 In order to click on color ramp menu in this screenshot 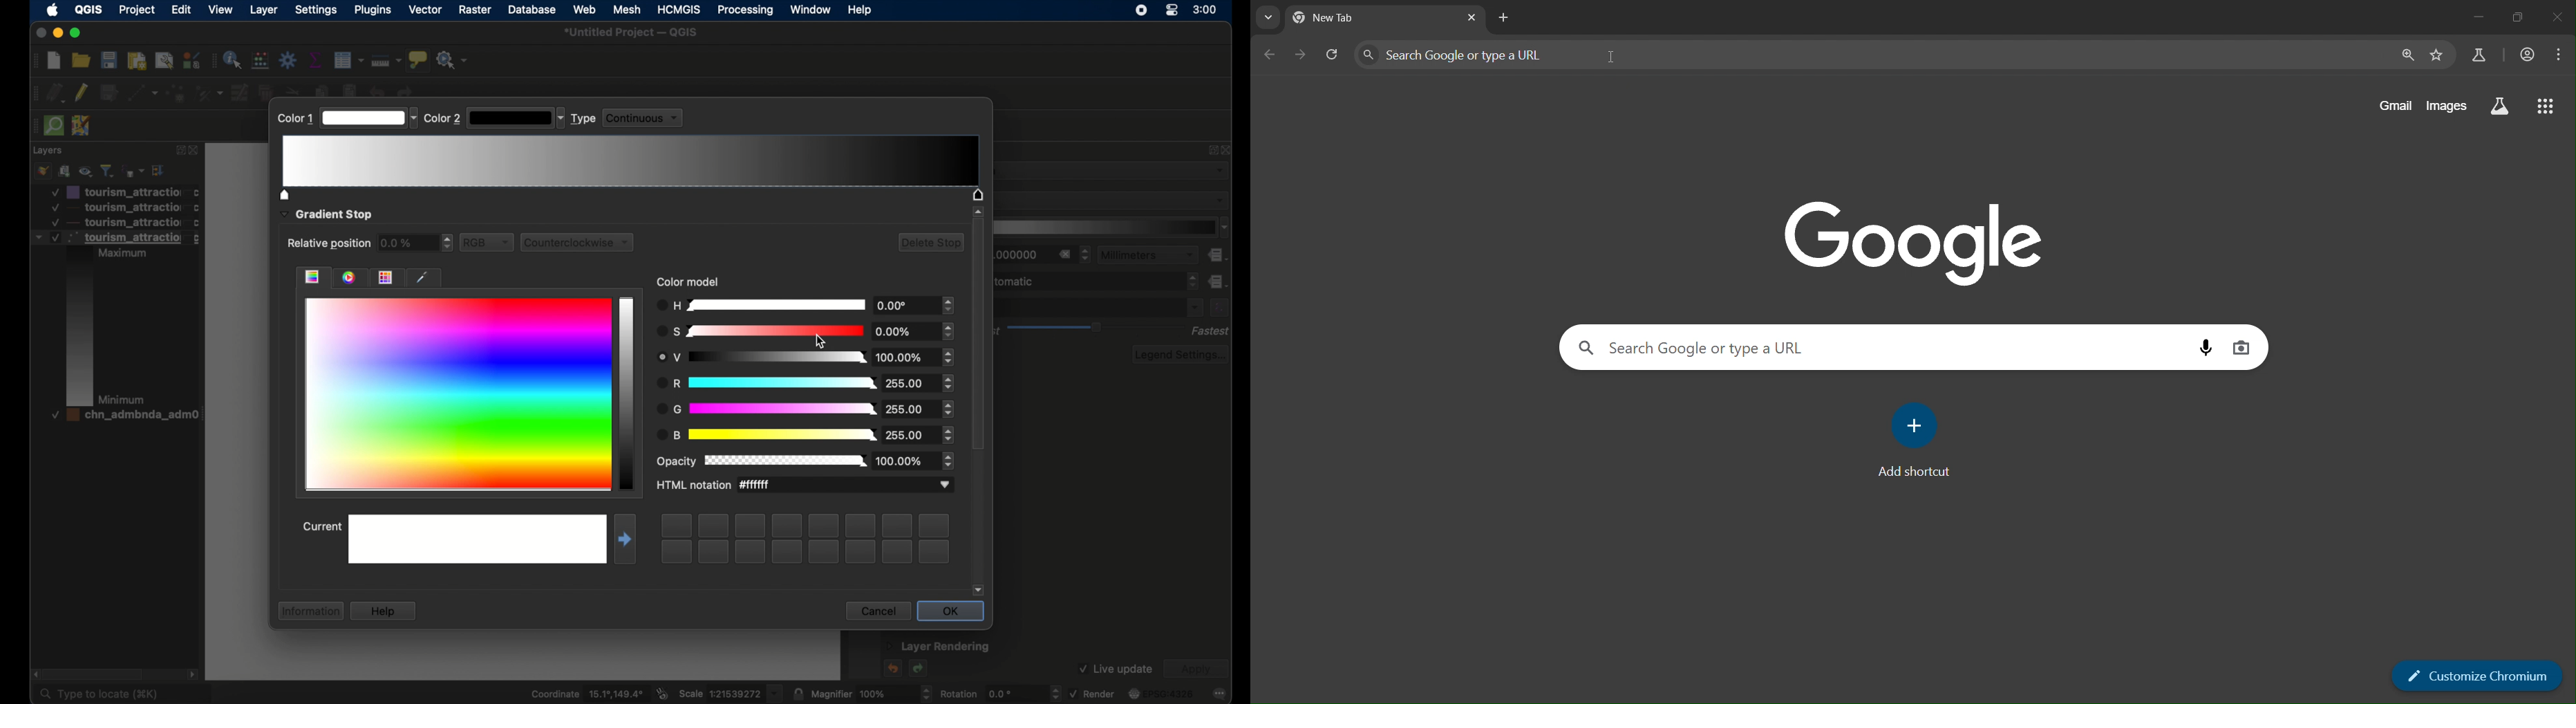, I will do `click(1113, 227)`.